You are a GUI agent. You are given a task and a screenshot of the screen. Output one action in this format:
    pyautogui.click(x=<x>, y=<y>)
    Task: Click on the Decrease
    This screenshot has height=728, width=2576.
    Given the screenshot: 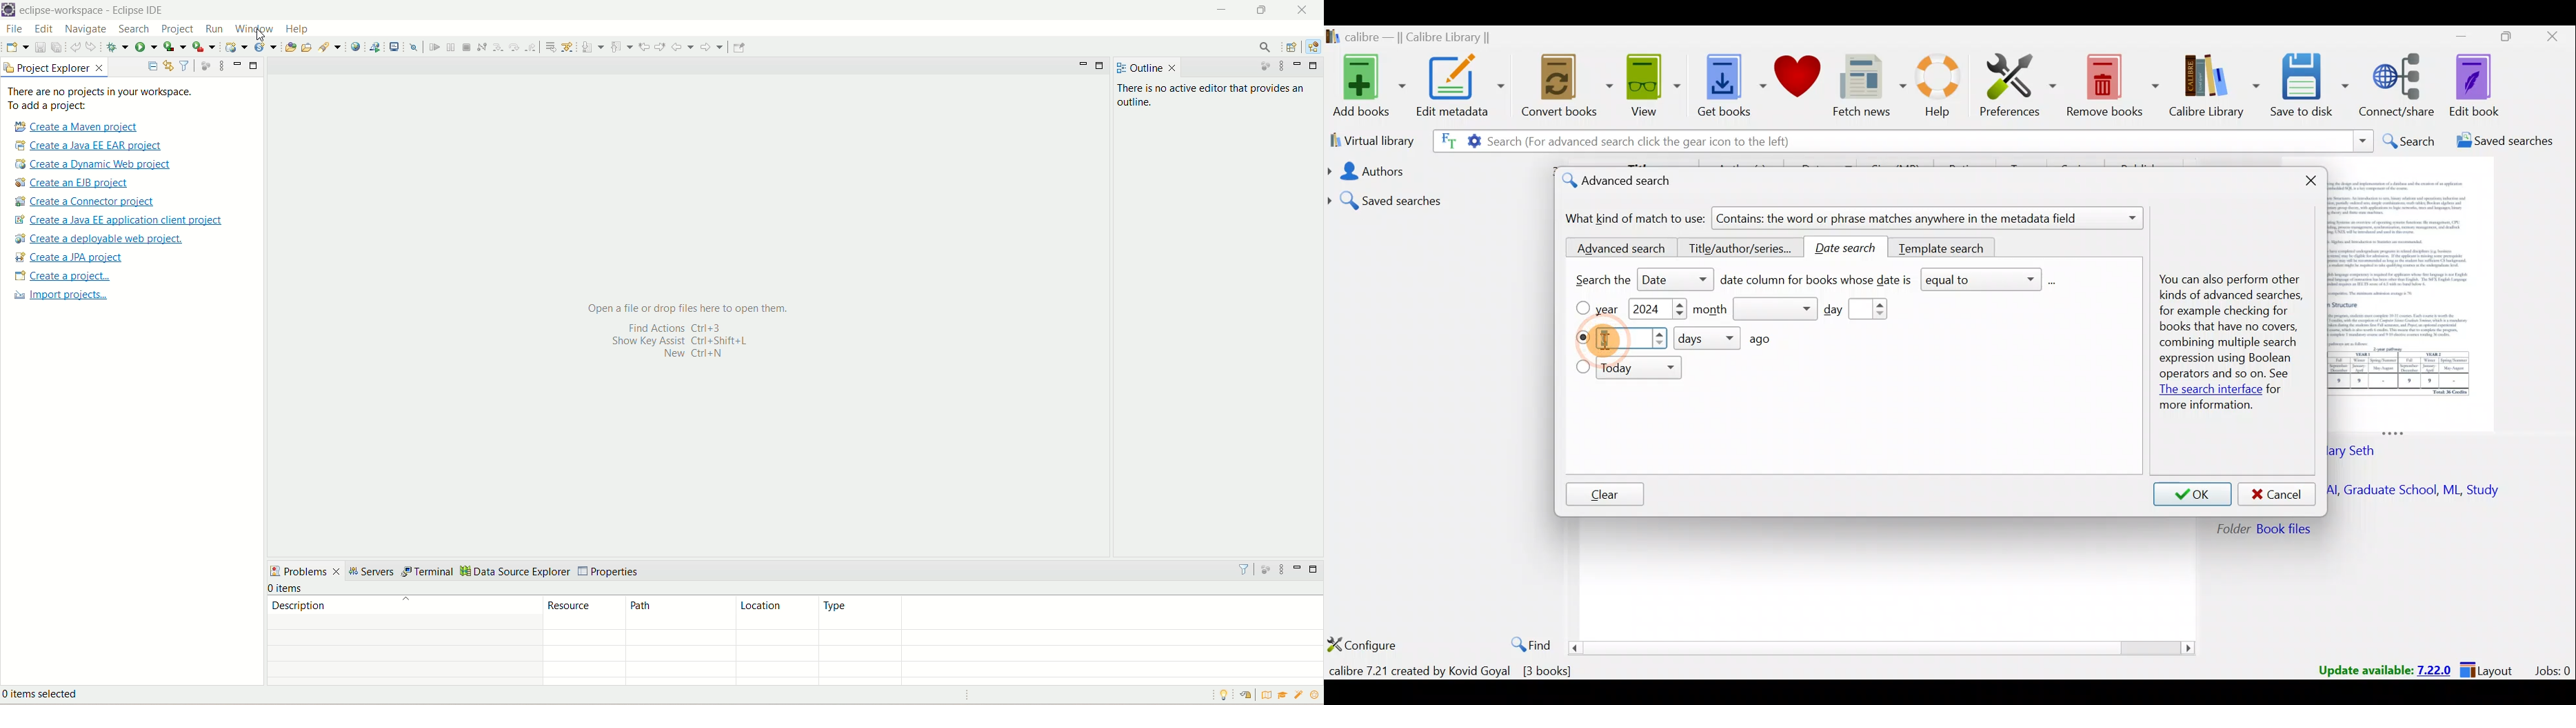 What is the action you would take?
    pyautogui.click(x=1679, y=316)
    